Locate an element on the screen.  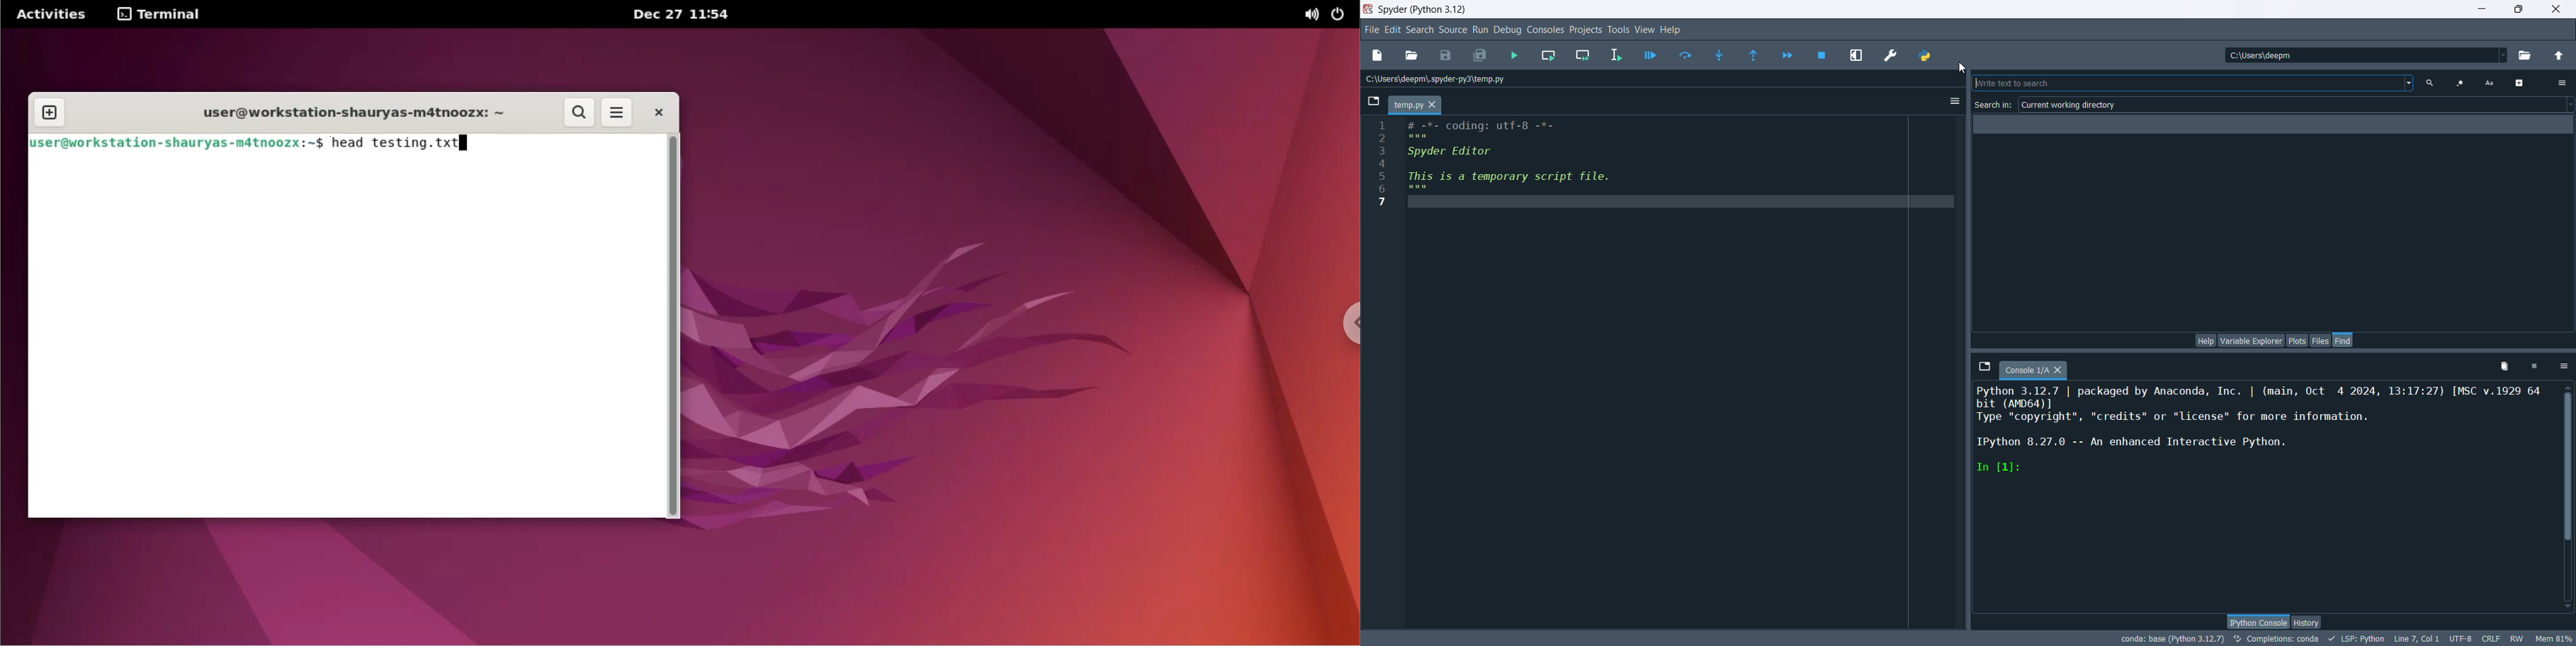
maximize current pane is located at coordinates (1856, 56).